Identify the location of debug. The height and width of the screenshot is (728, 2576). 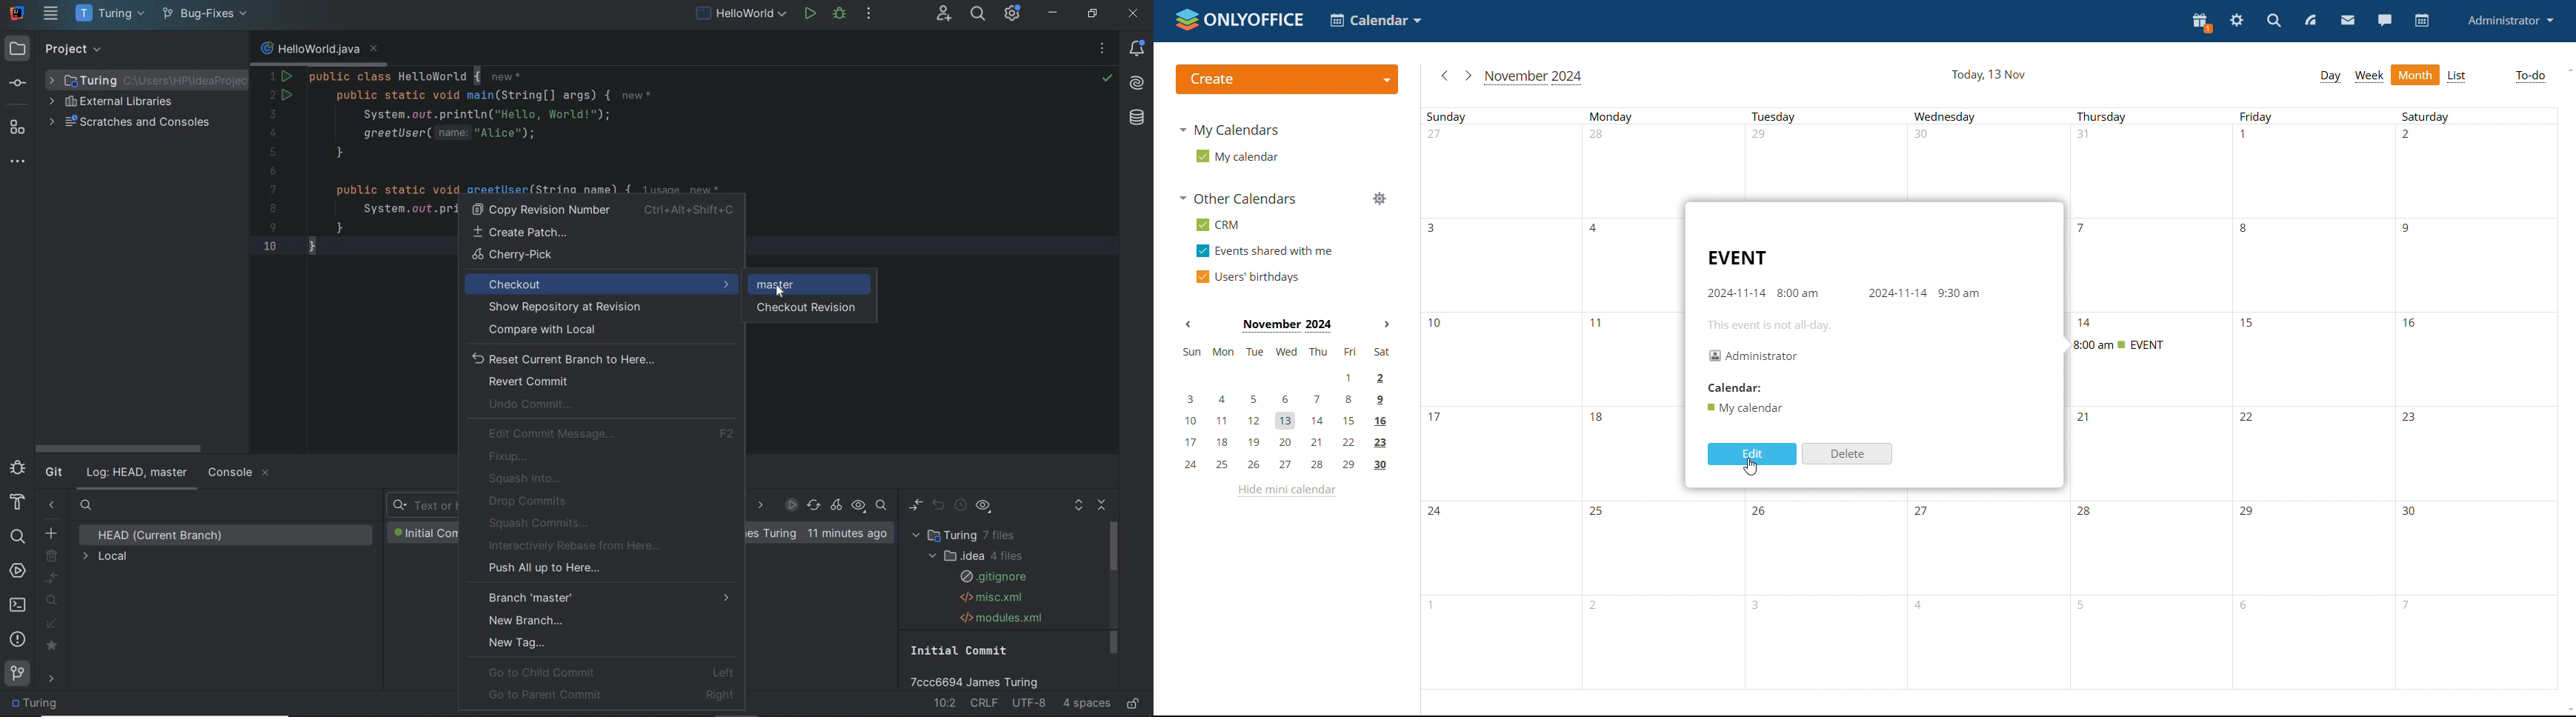
(17, 468).